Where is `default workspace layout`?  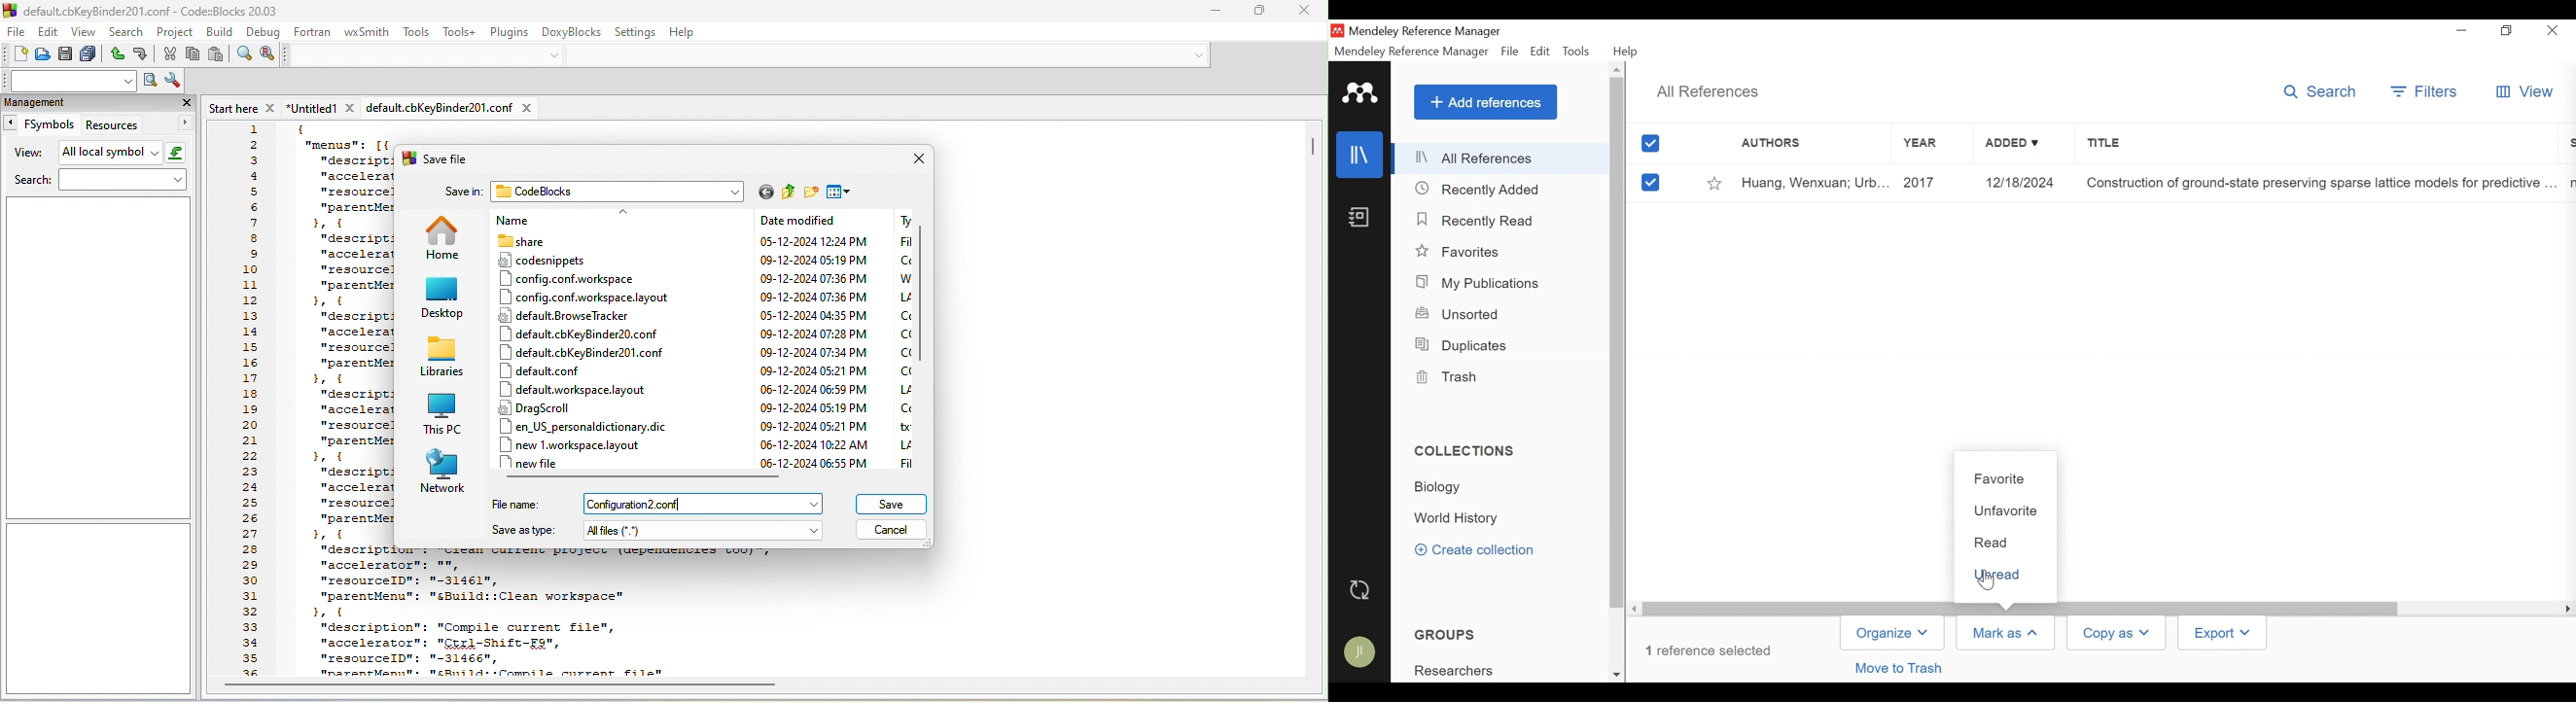
default workspace layout is located at coordinates (571, 390).